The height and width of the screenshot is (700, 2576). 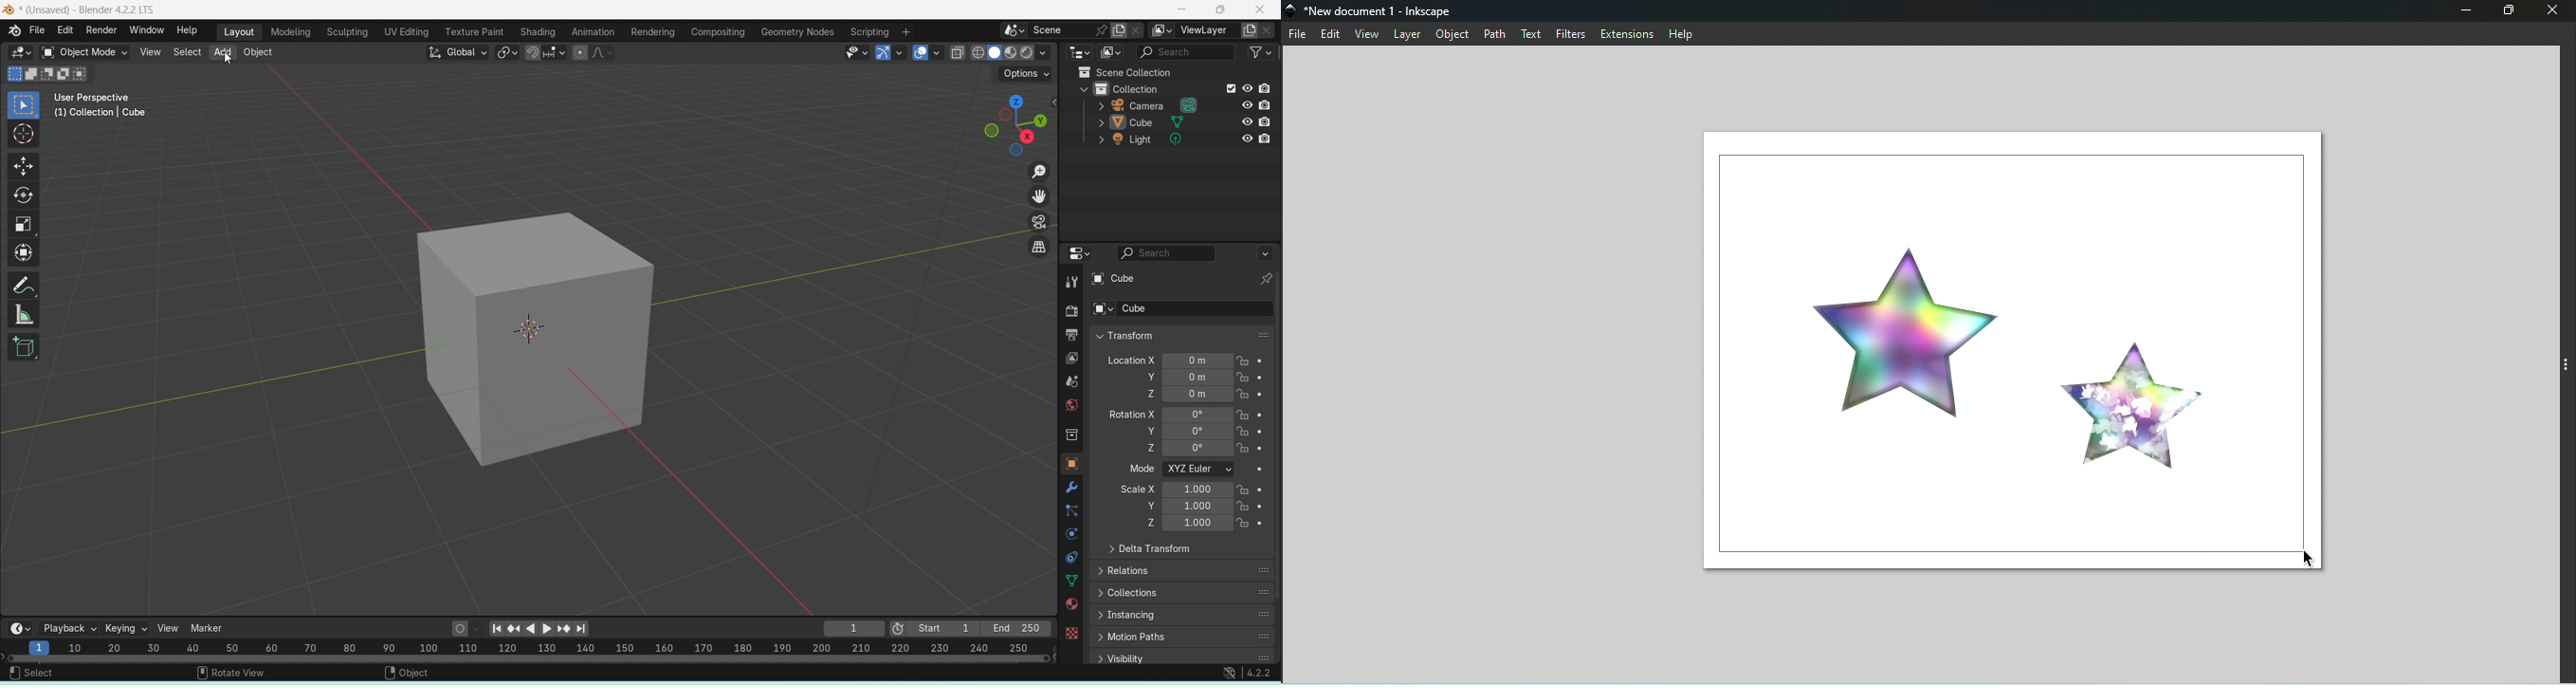 What do you see at coordinates (151, 51) in the screenshot?
I see `View` at bounding box center [151, 51].